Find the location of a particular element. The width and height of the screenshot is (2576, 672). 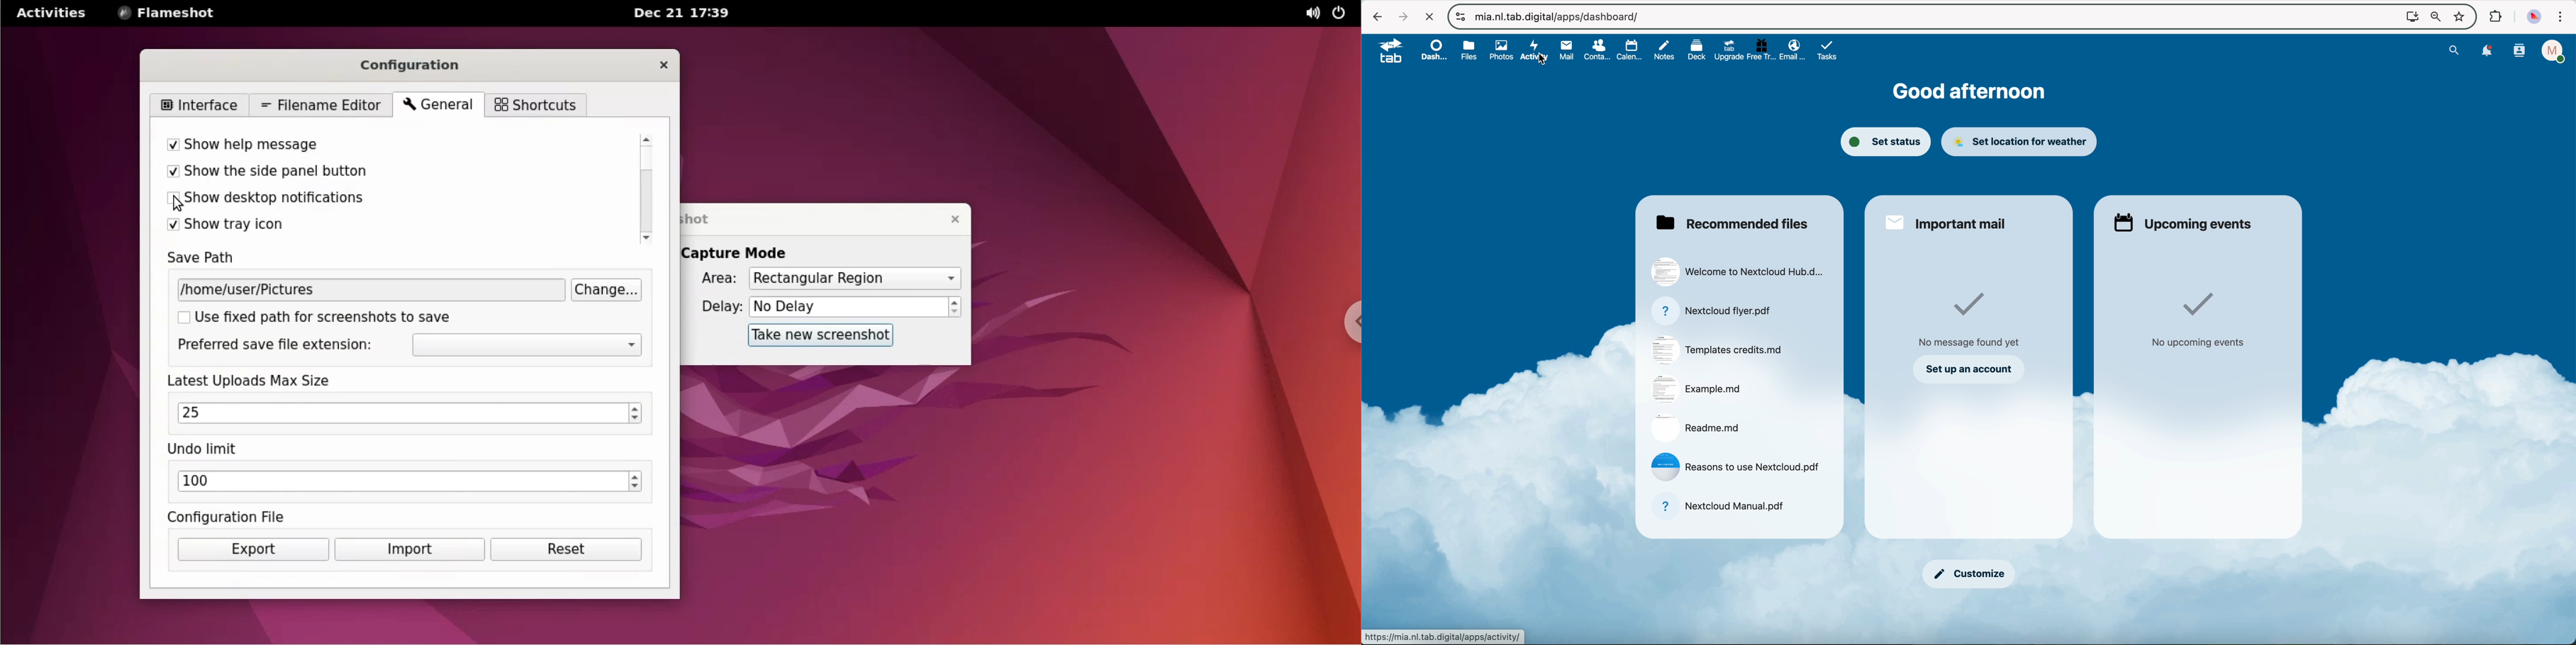

click on activity is located at coordinates (1535, 51).